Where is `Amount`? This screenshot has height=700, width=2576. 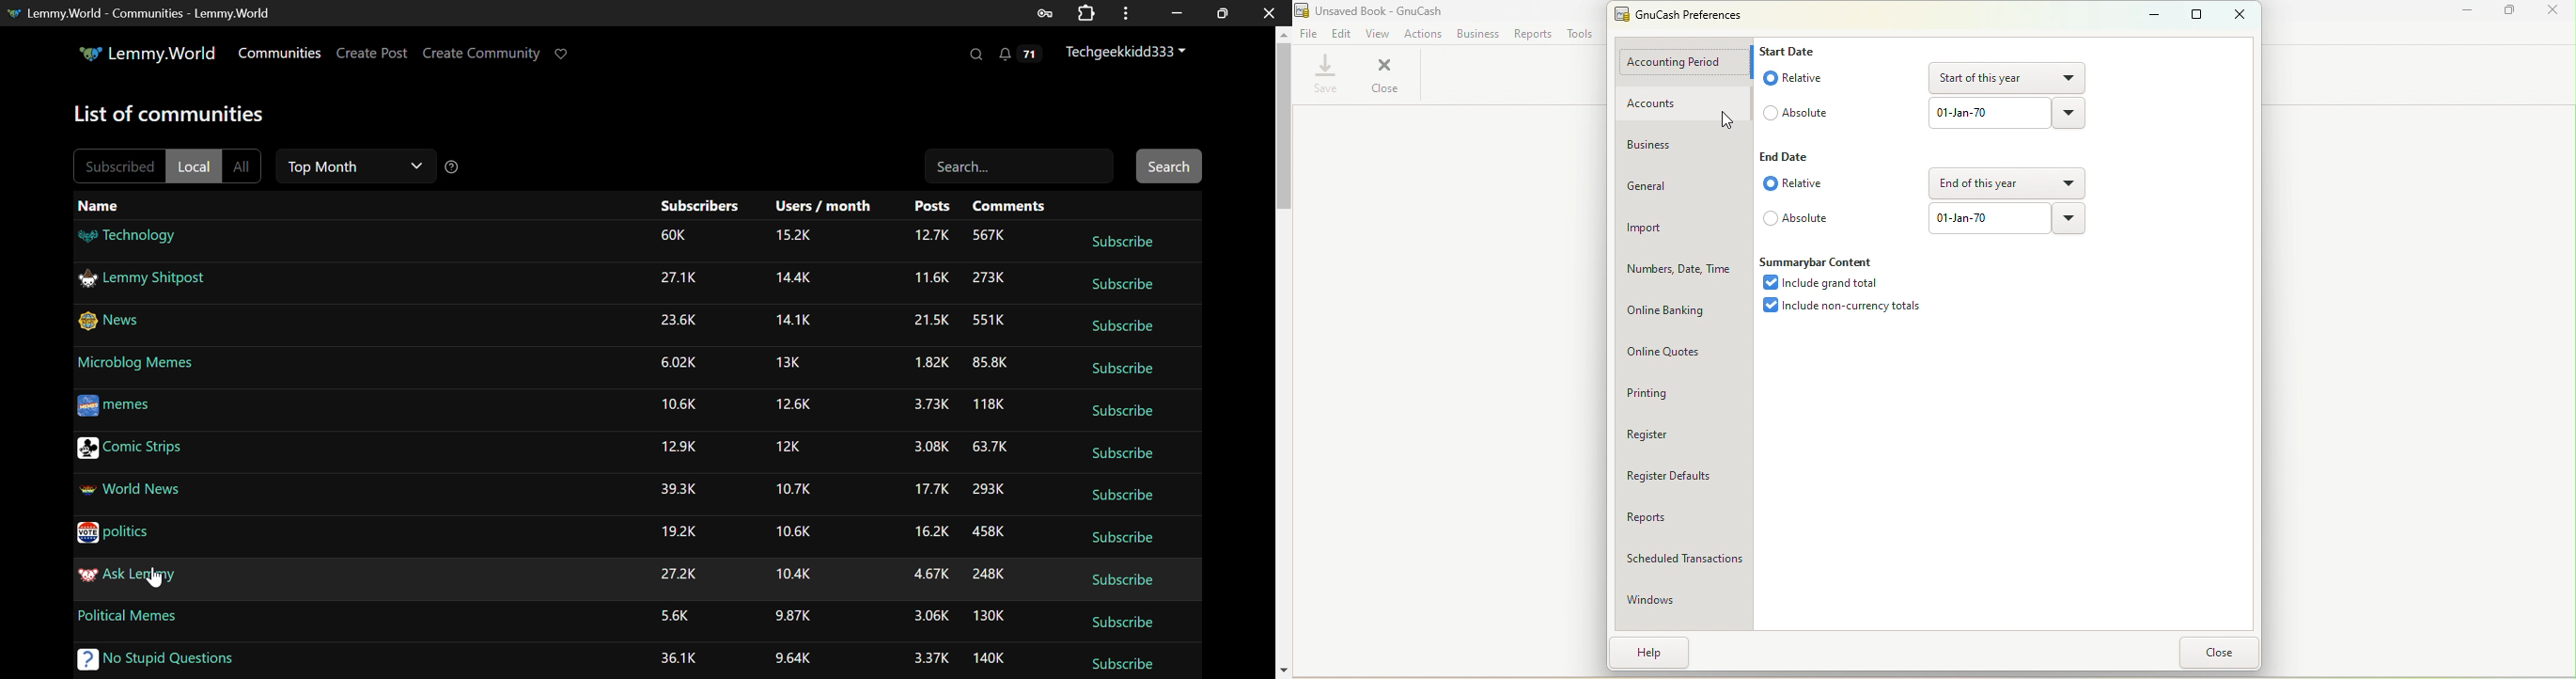
Amount is located at coordinates (675, 363).